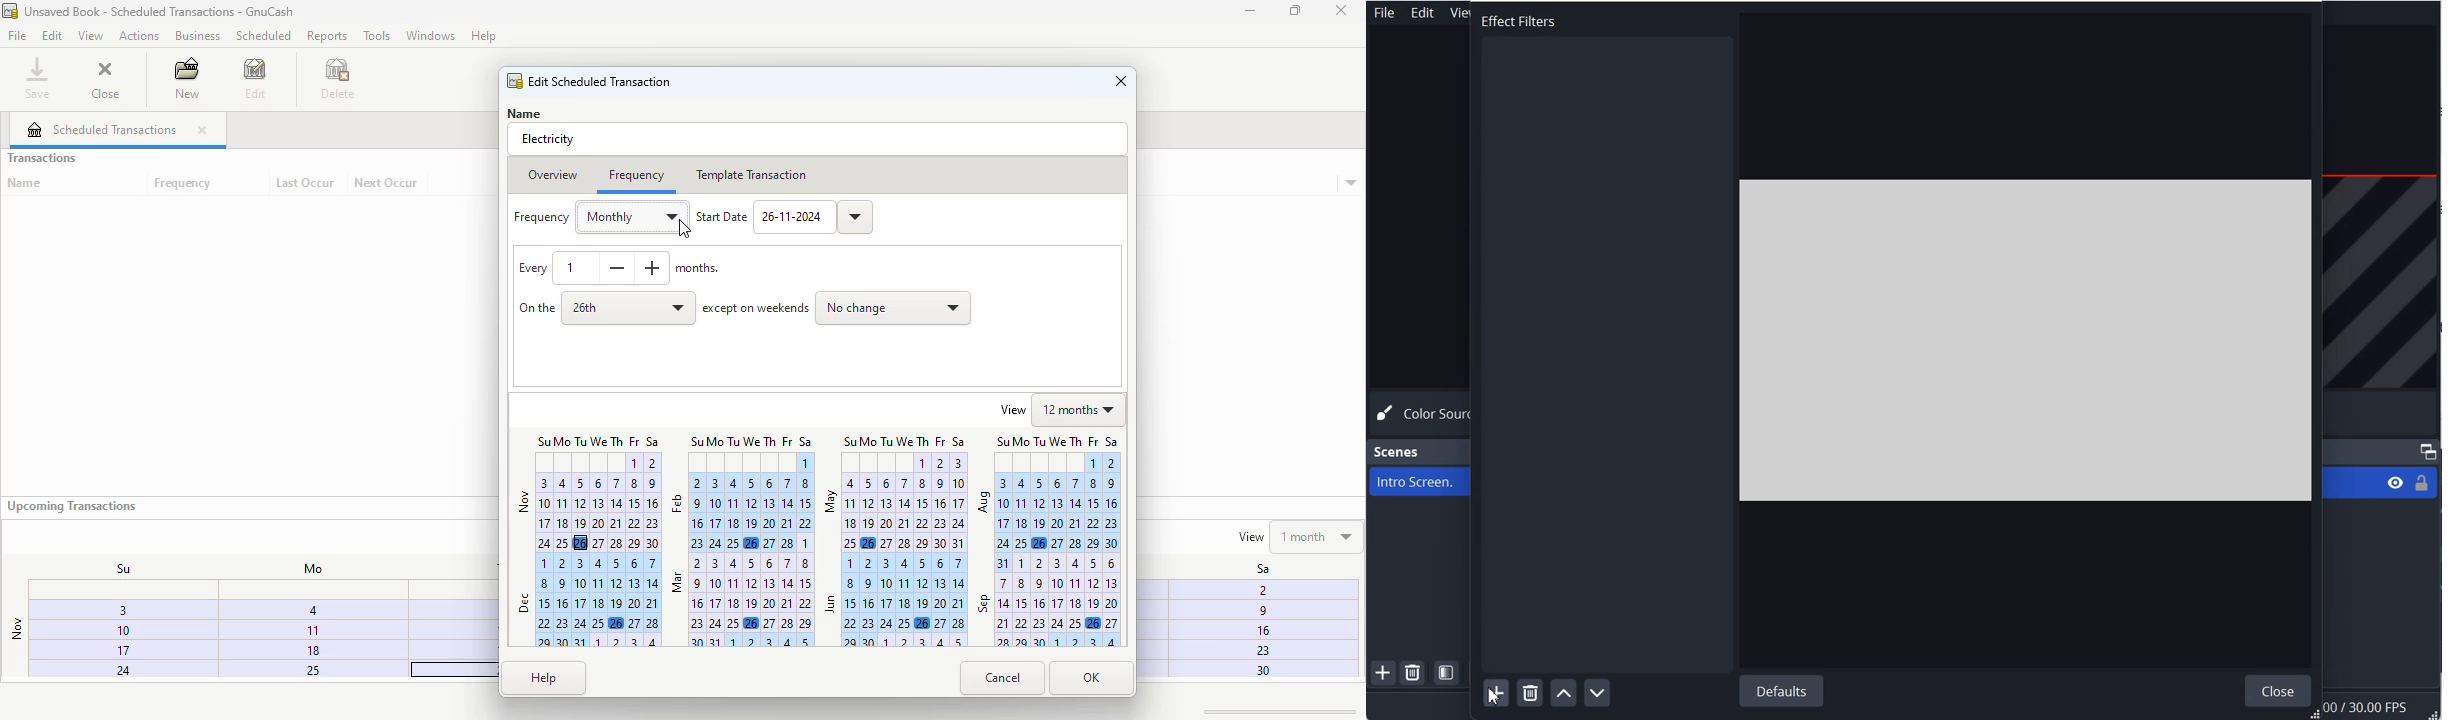  What do you see at coordinates (544, 678) in the screenshot?
I see `help` at bounding box center [544, 678].